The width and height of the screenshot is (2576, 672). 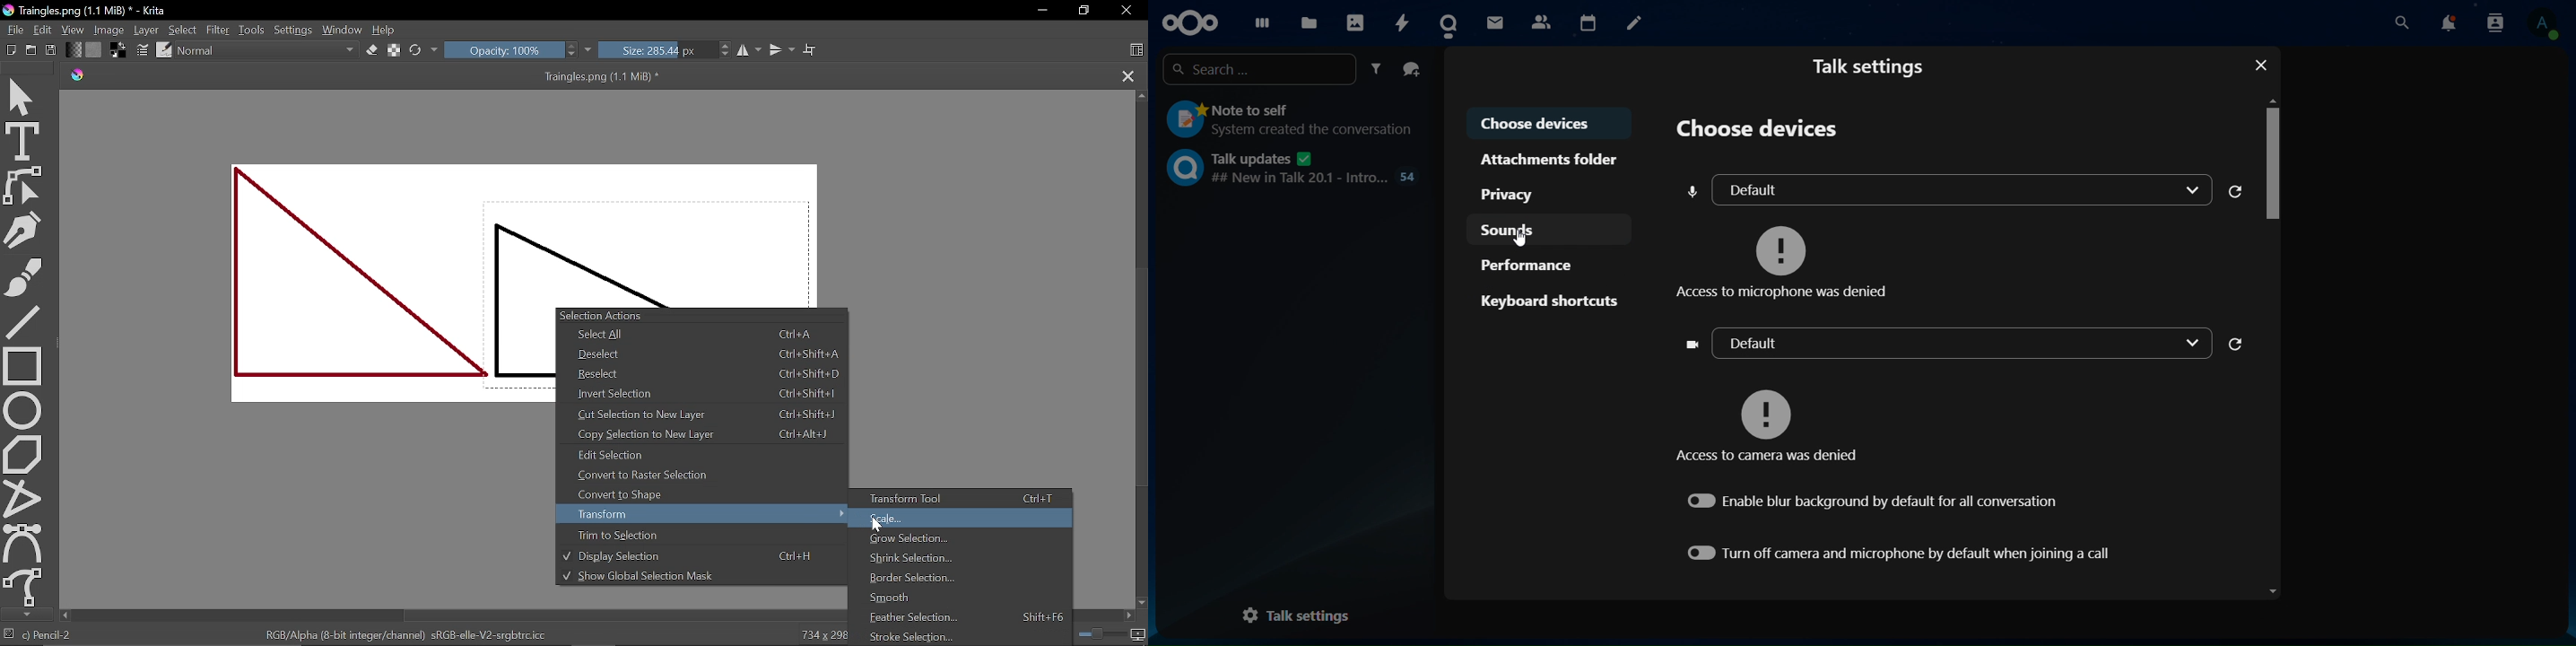 I want to click on activity, so click(x=1403, y=22).